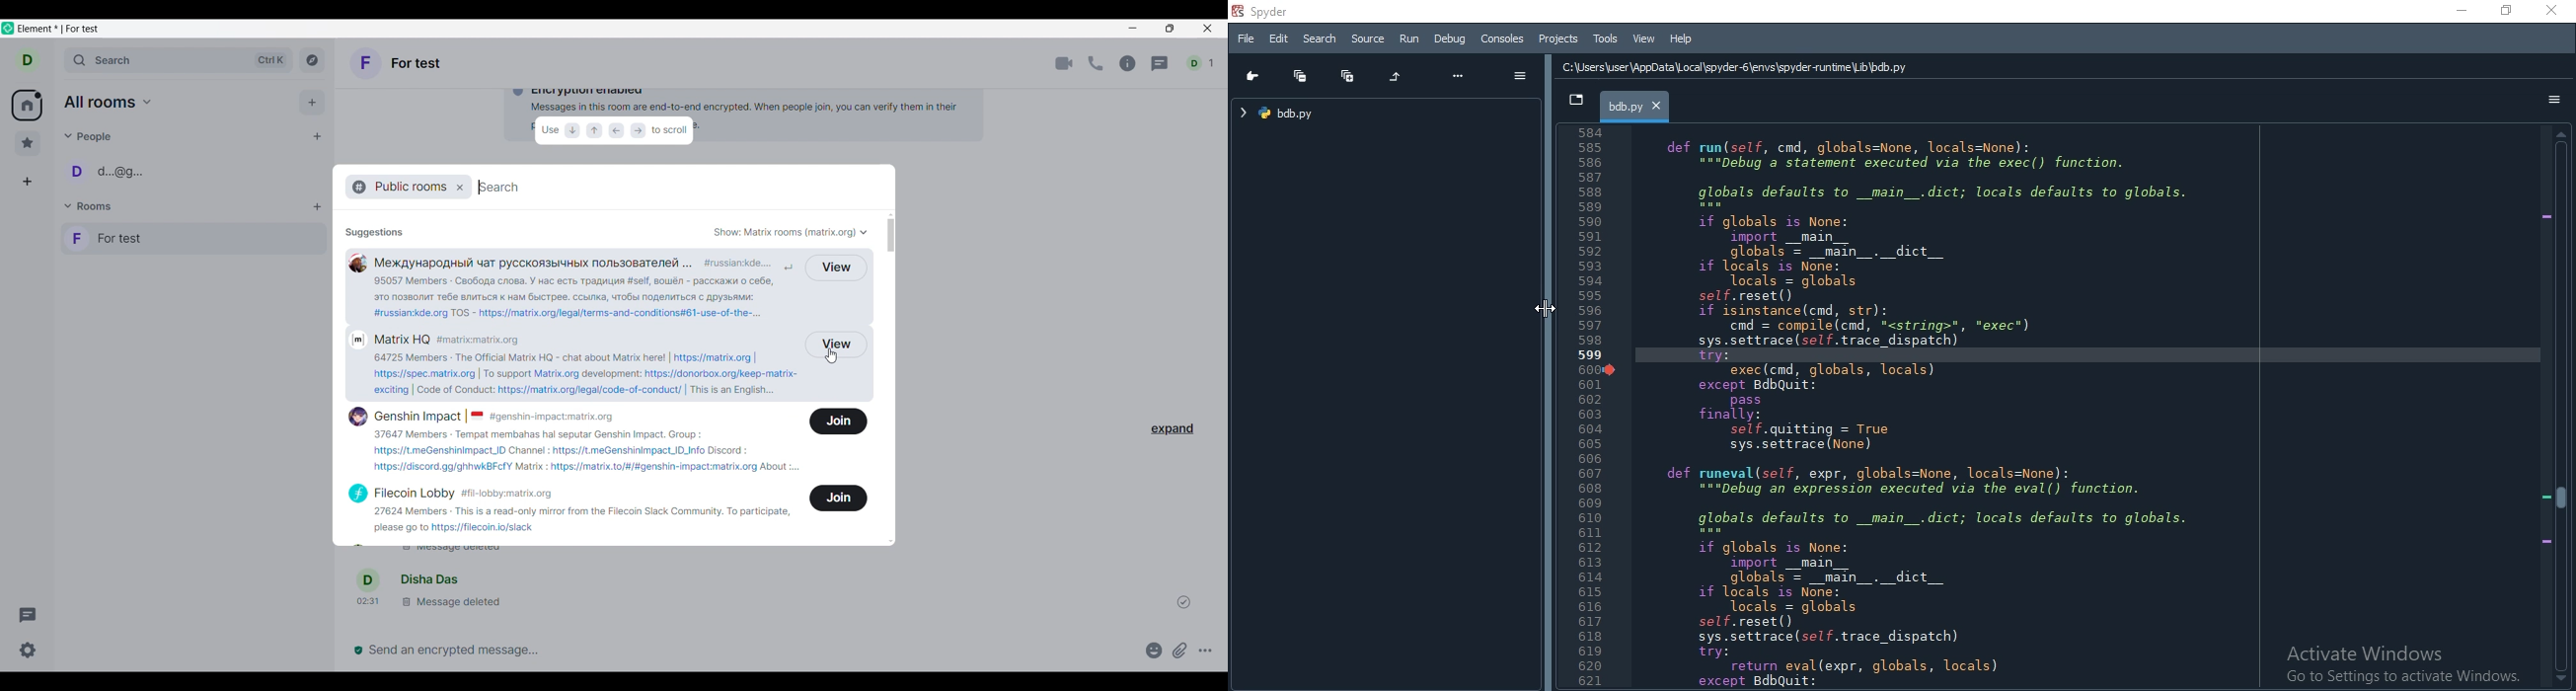 The image size is (2576, 700). What do you see at coordinates (438, 452) in the screenshot?
I see `https://t.meGenshinImpact_ID` at bounding box center [438, 452].